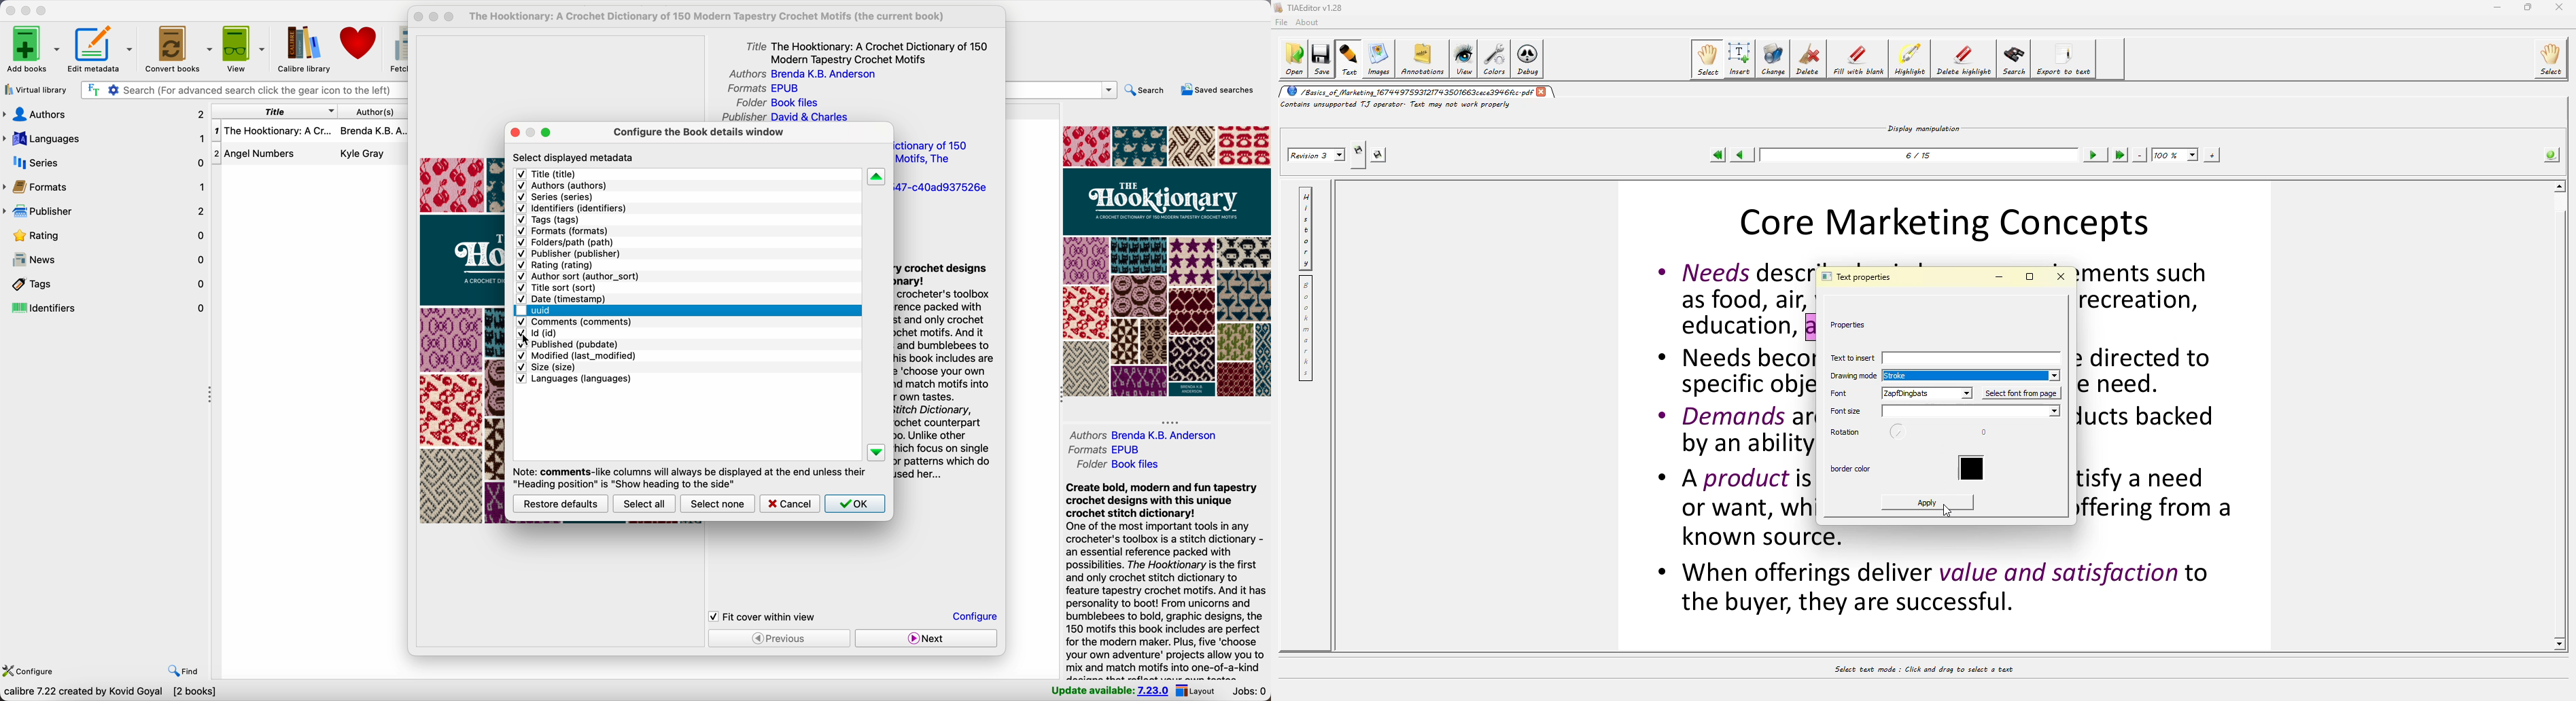 This screenshot has height=728, width=2576. What do you see at coordinates (536, 332) in the screenshot?
I see `click on id` at bounding box center [536, 332].